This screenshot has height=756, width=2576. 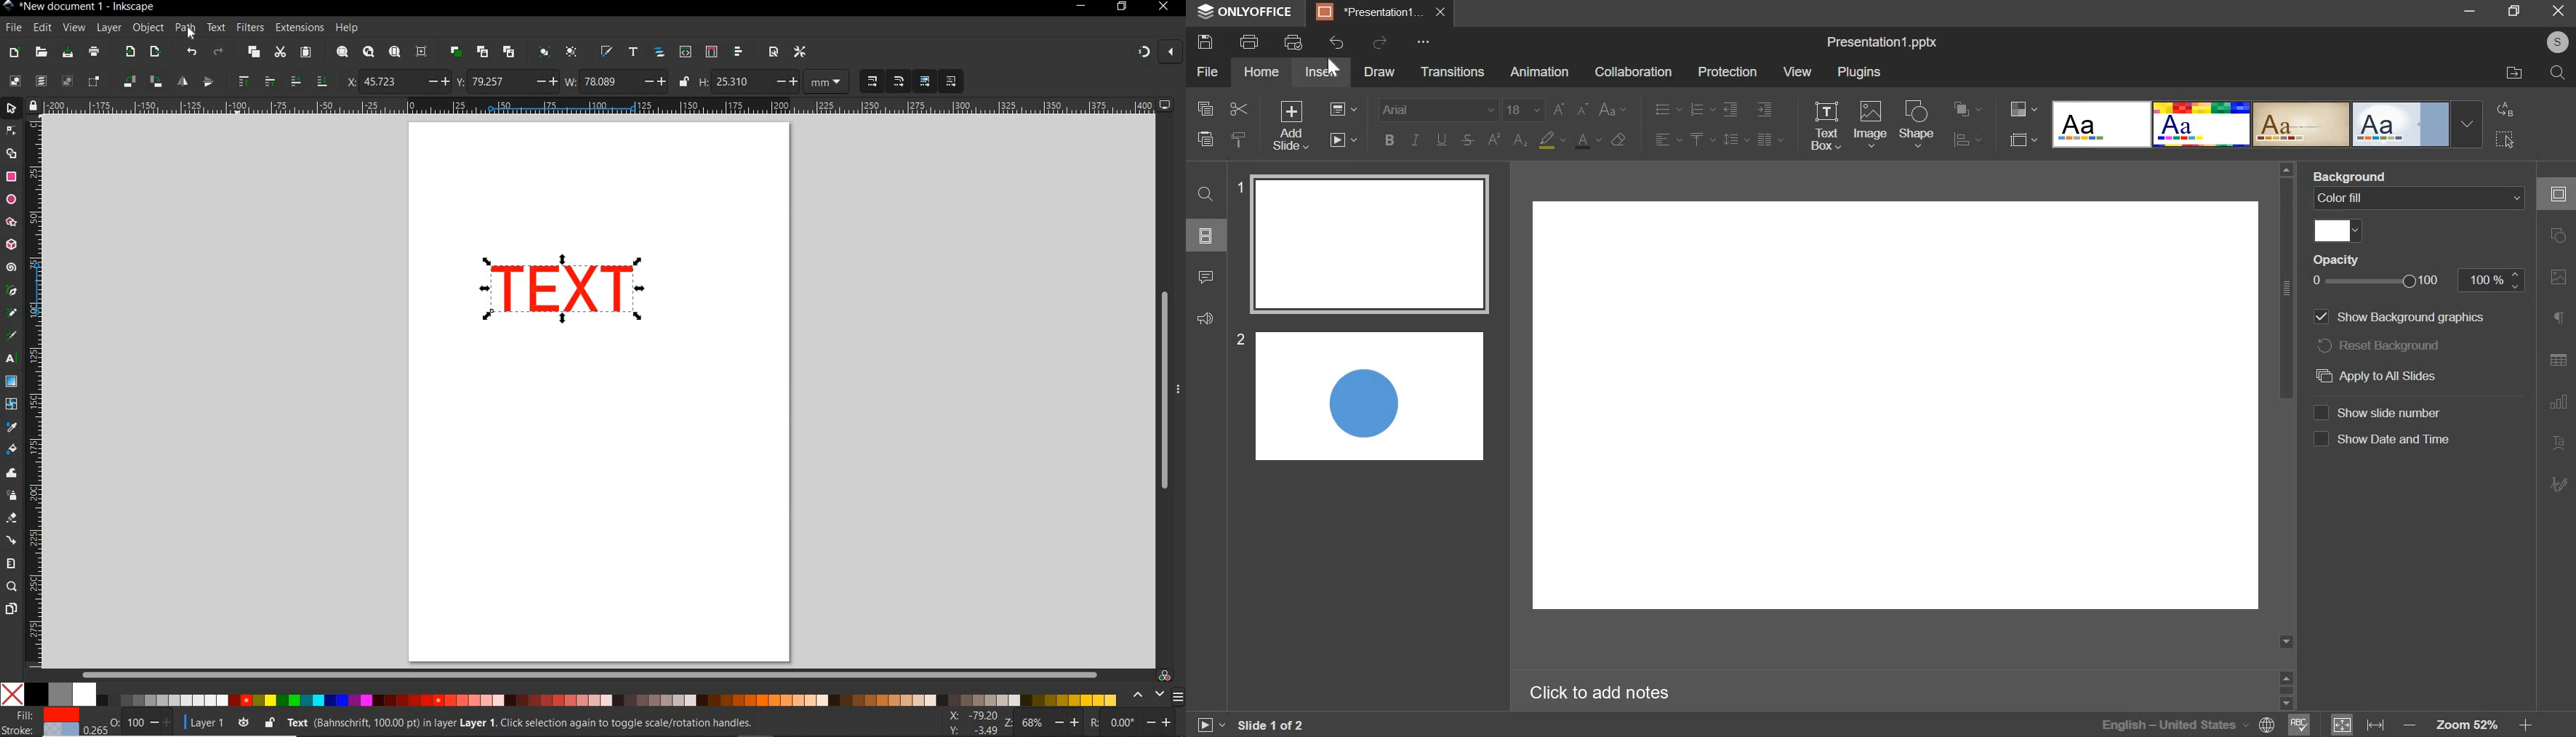 What do you see at coordinates (1206, 42) in the screenshot?
I see `save` at bounding box center [1206, 42].